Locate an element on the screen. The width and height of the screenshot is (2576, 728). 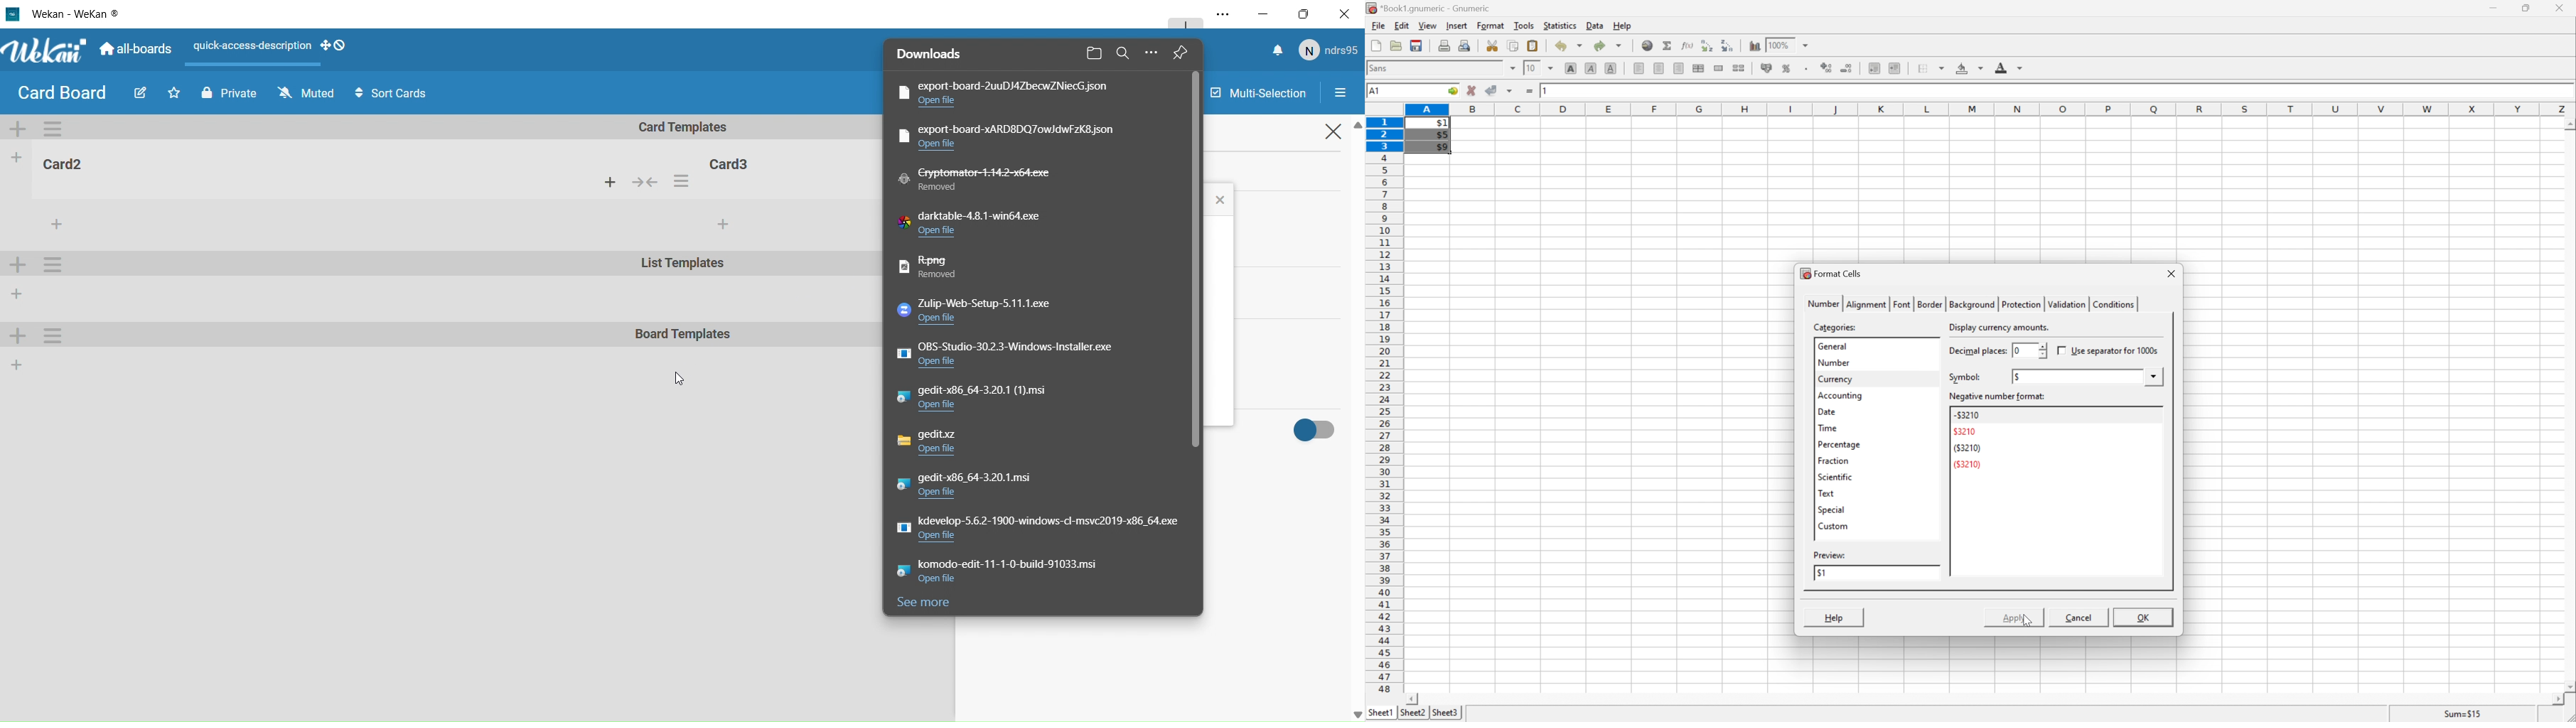
custom is located at coordinates (1833, 525).